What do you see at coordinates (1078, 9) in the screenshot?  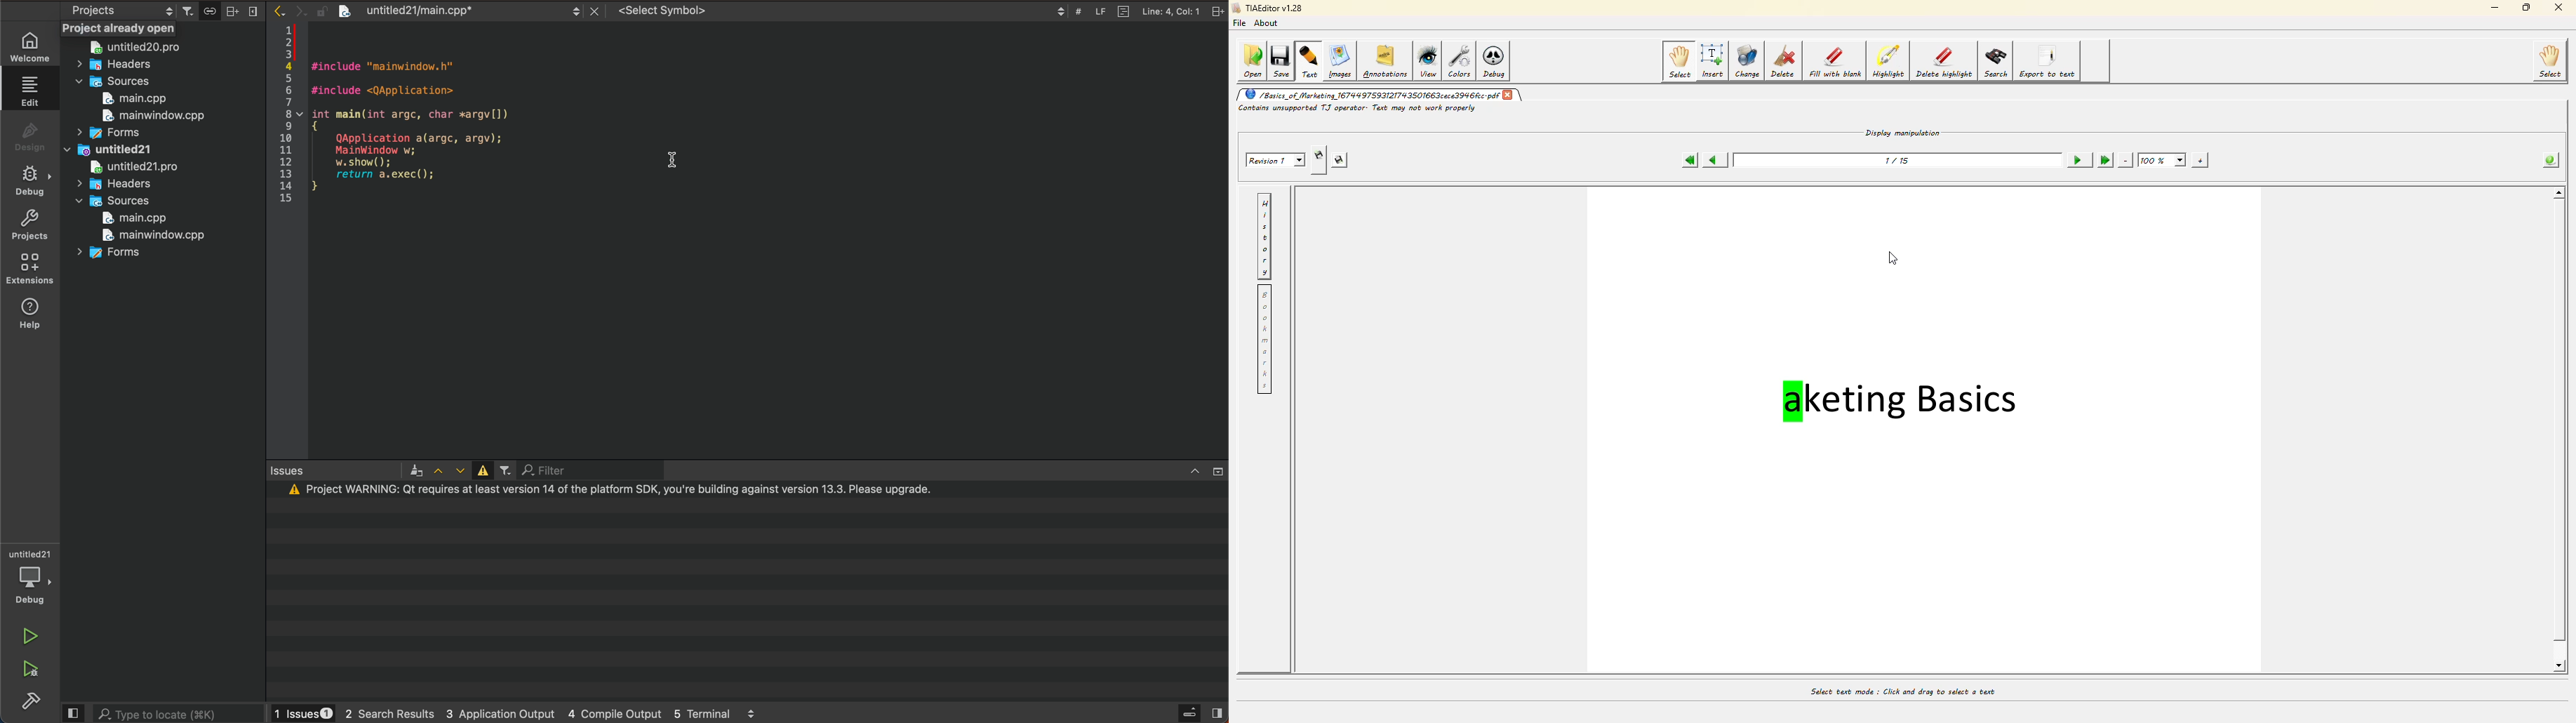 I see `#` at bounding box center [1078, 9].